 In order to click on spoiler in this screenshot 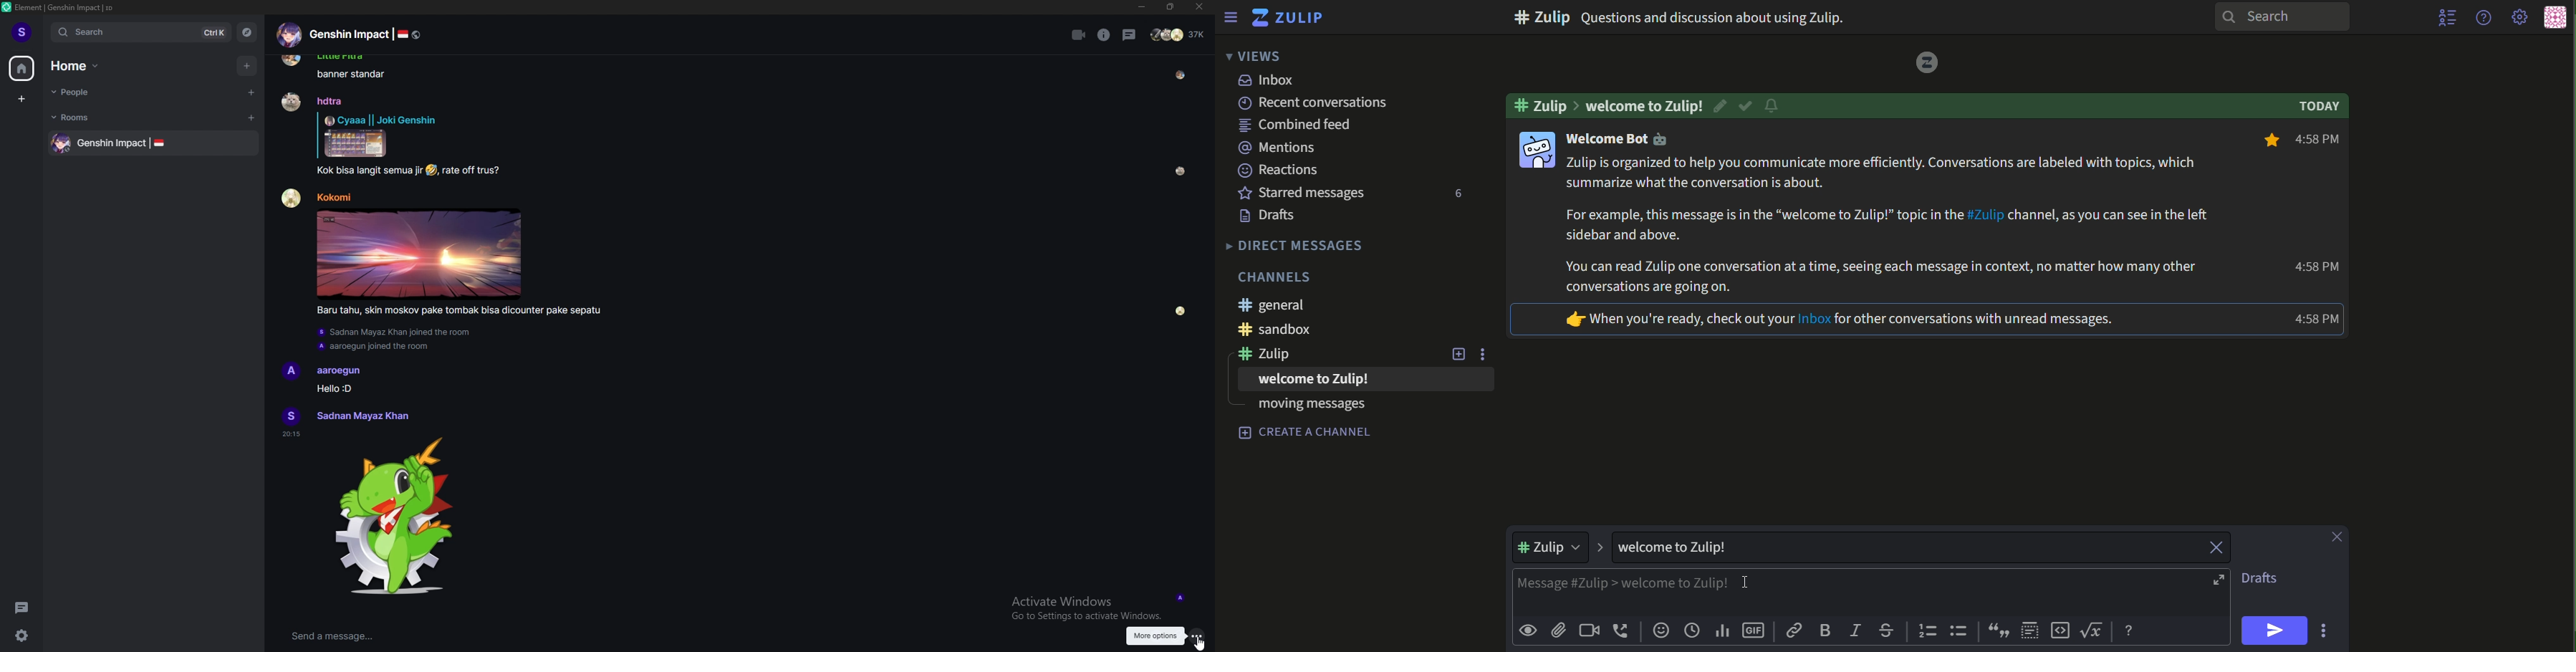, I will do `click(2030, 630)`.